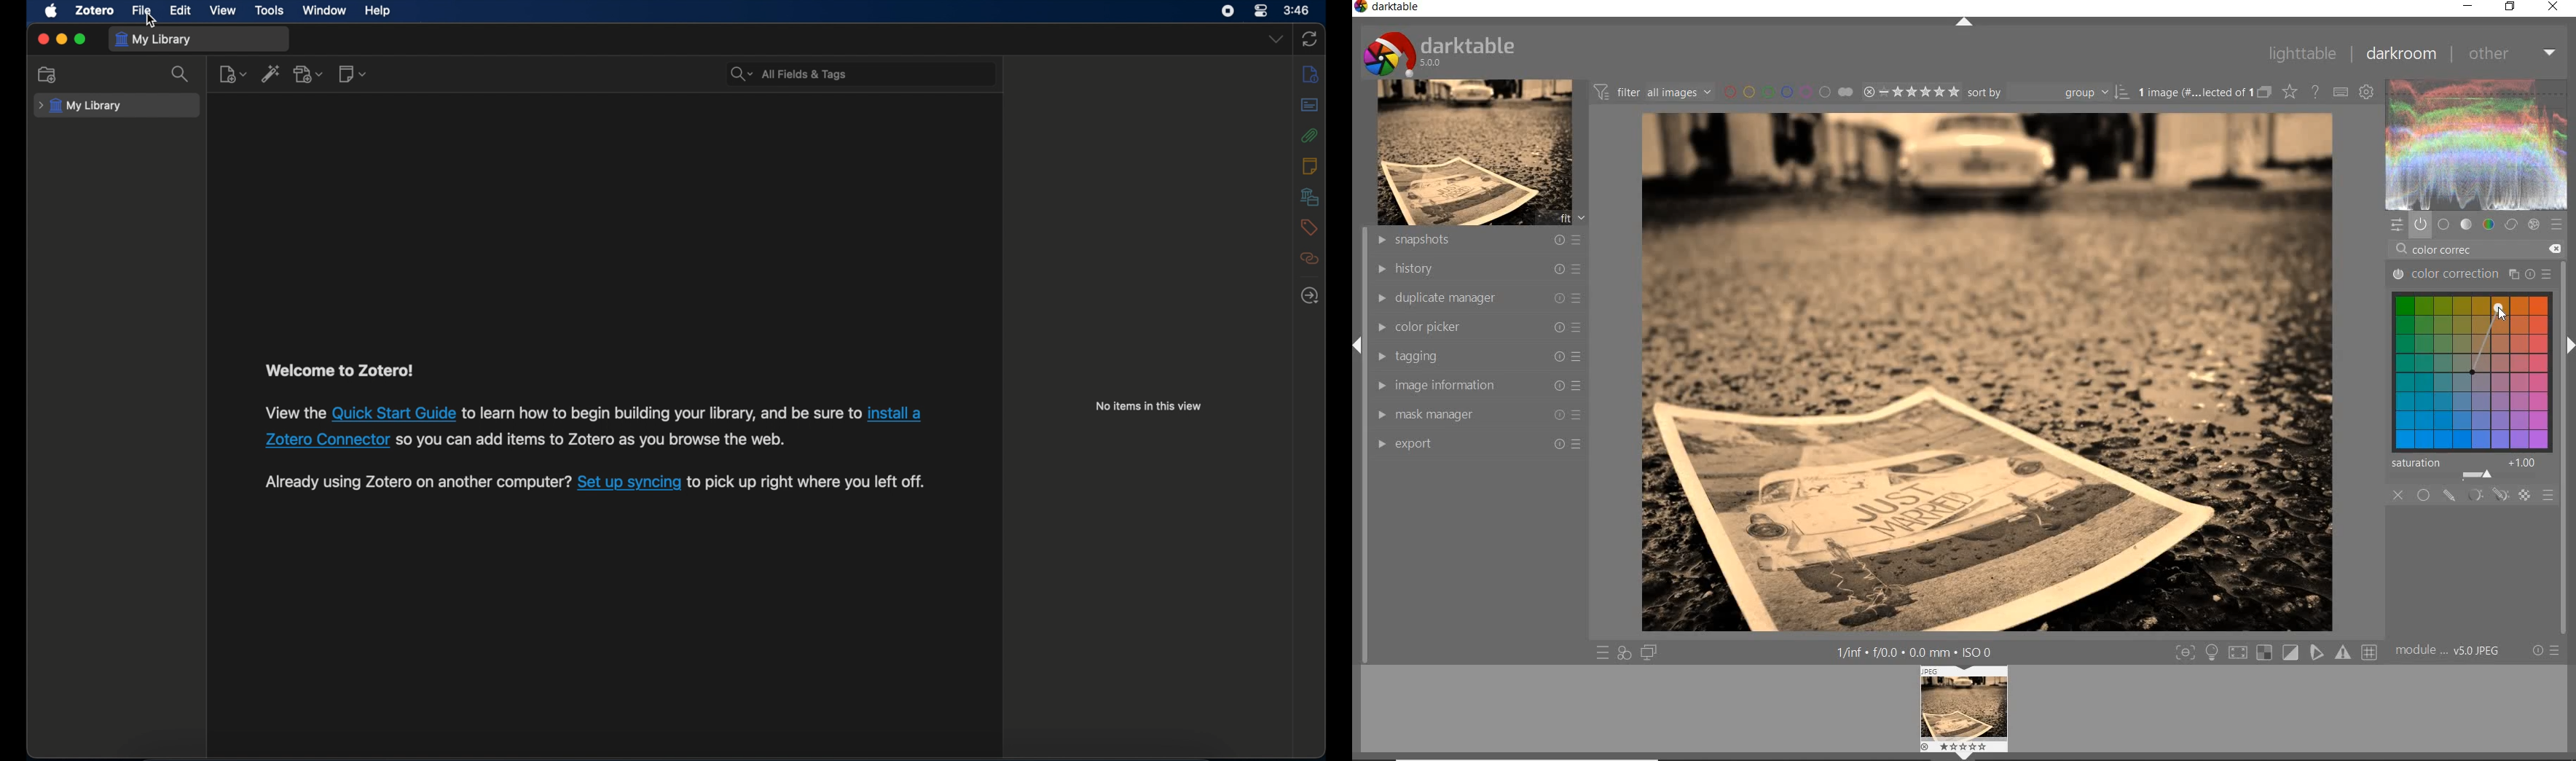 Image resolution: width=2576 pixels, height=784 pixels. I want to click on display a second darkroom image window, so click(1648, 652).